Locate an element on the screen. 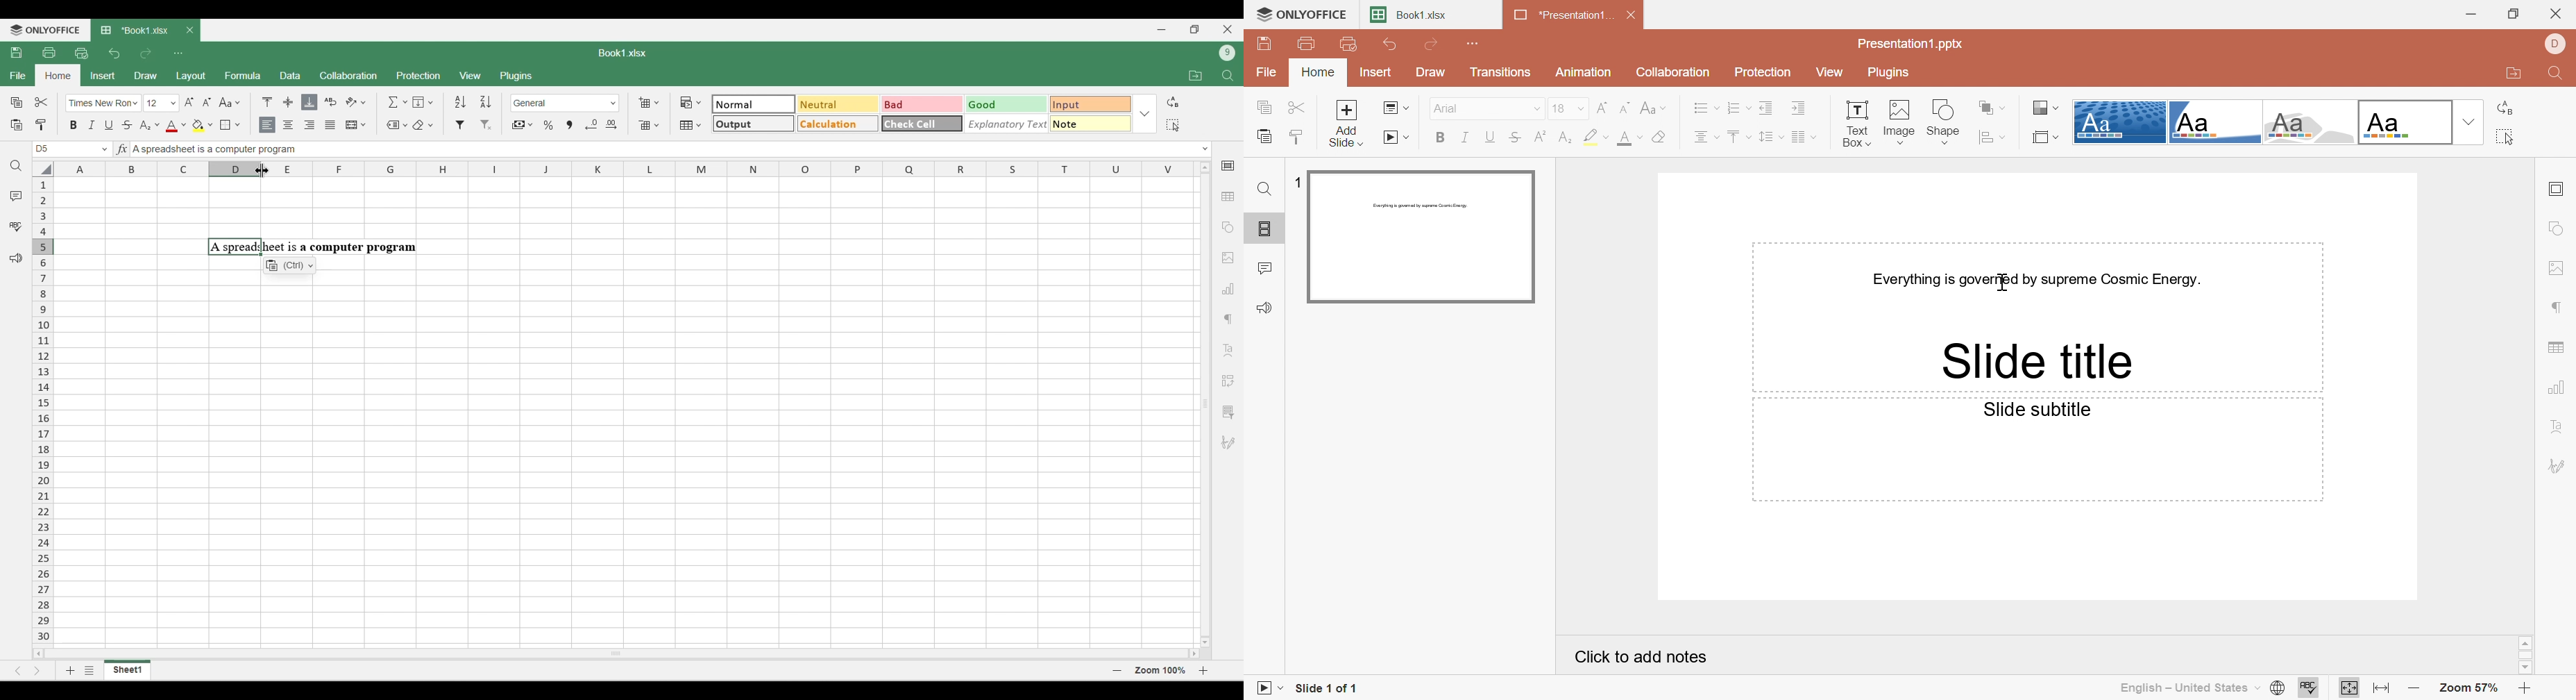  Copy is located at coordinates (1263, 106).